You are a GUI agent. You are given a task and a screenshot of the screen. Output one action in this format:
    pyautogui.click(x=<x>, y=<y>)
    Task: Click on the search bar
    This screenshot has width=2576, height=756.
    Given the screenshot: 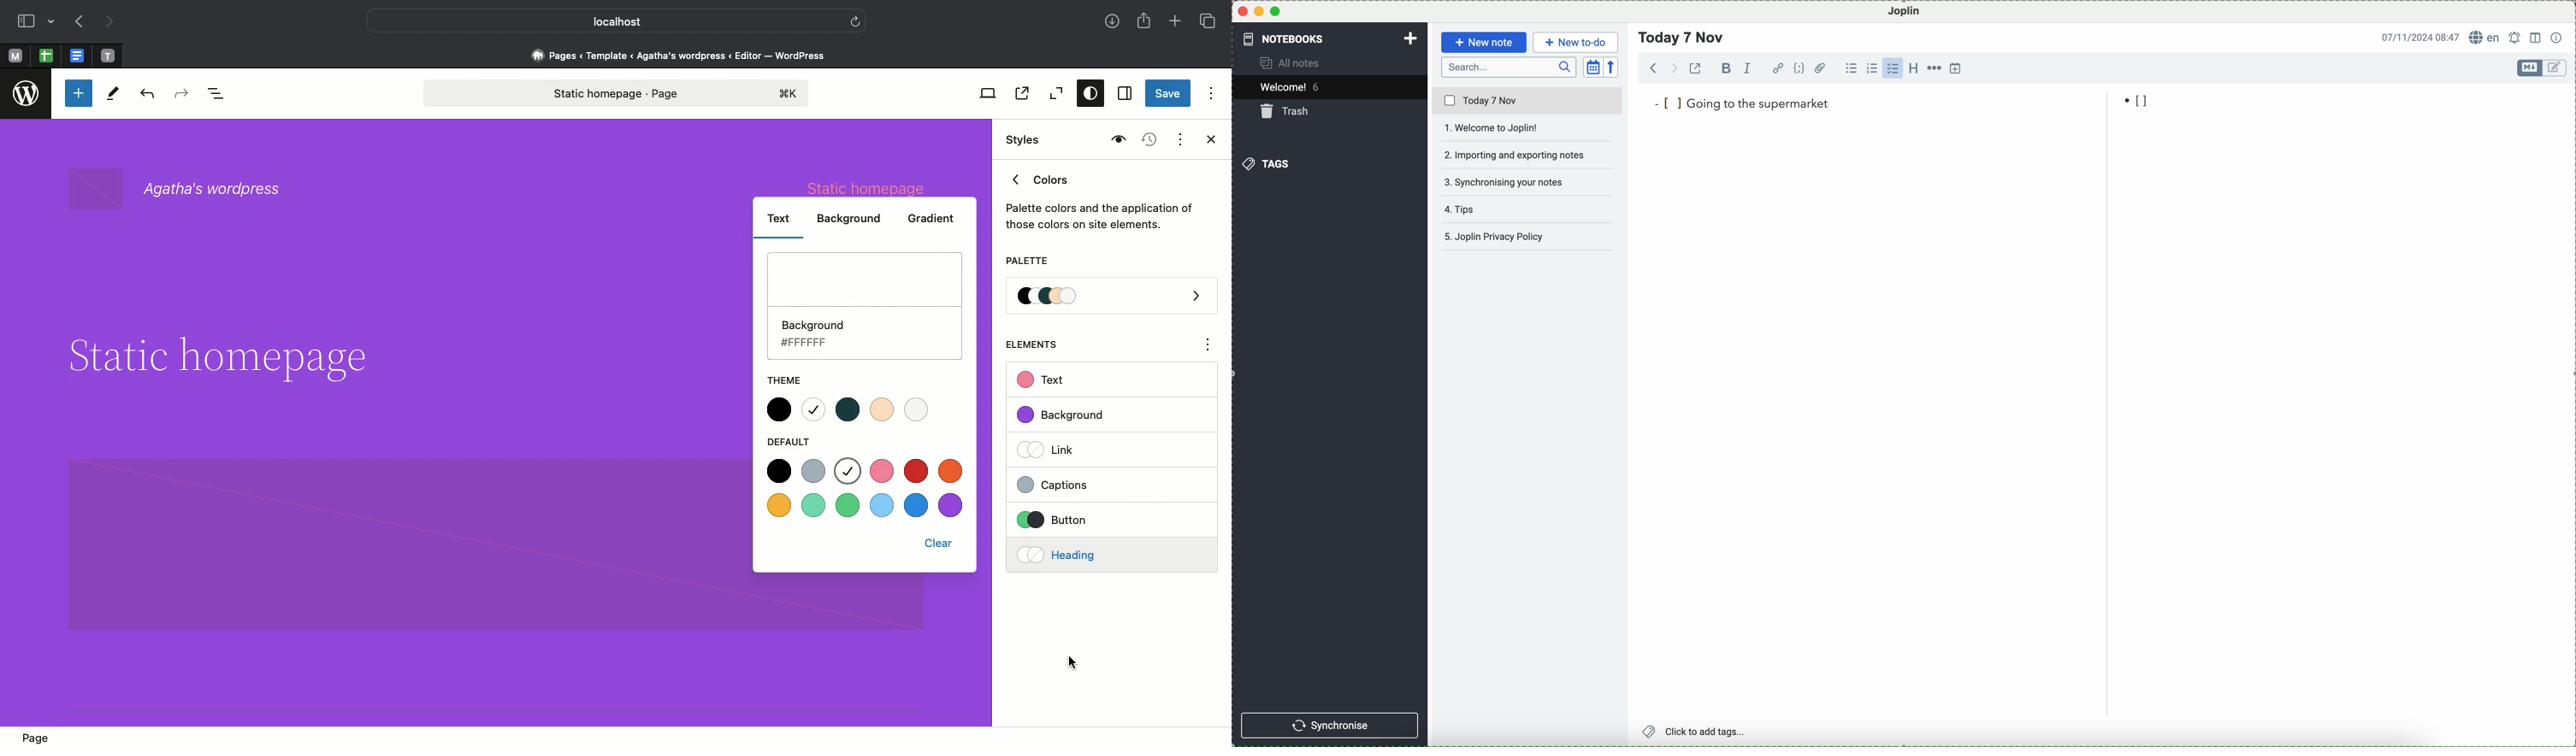 What is the action you would take?
    pyautogui.click(x=1509, y=67)
    